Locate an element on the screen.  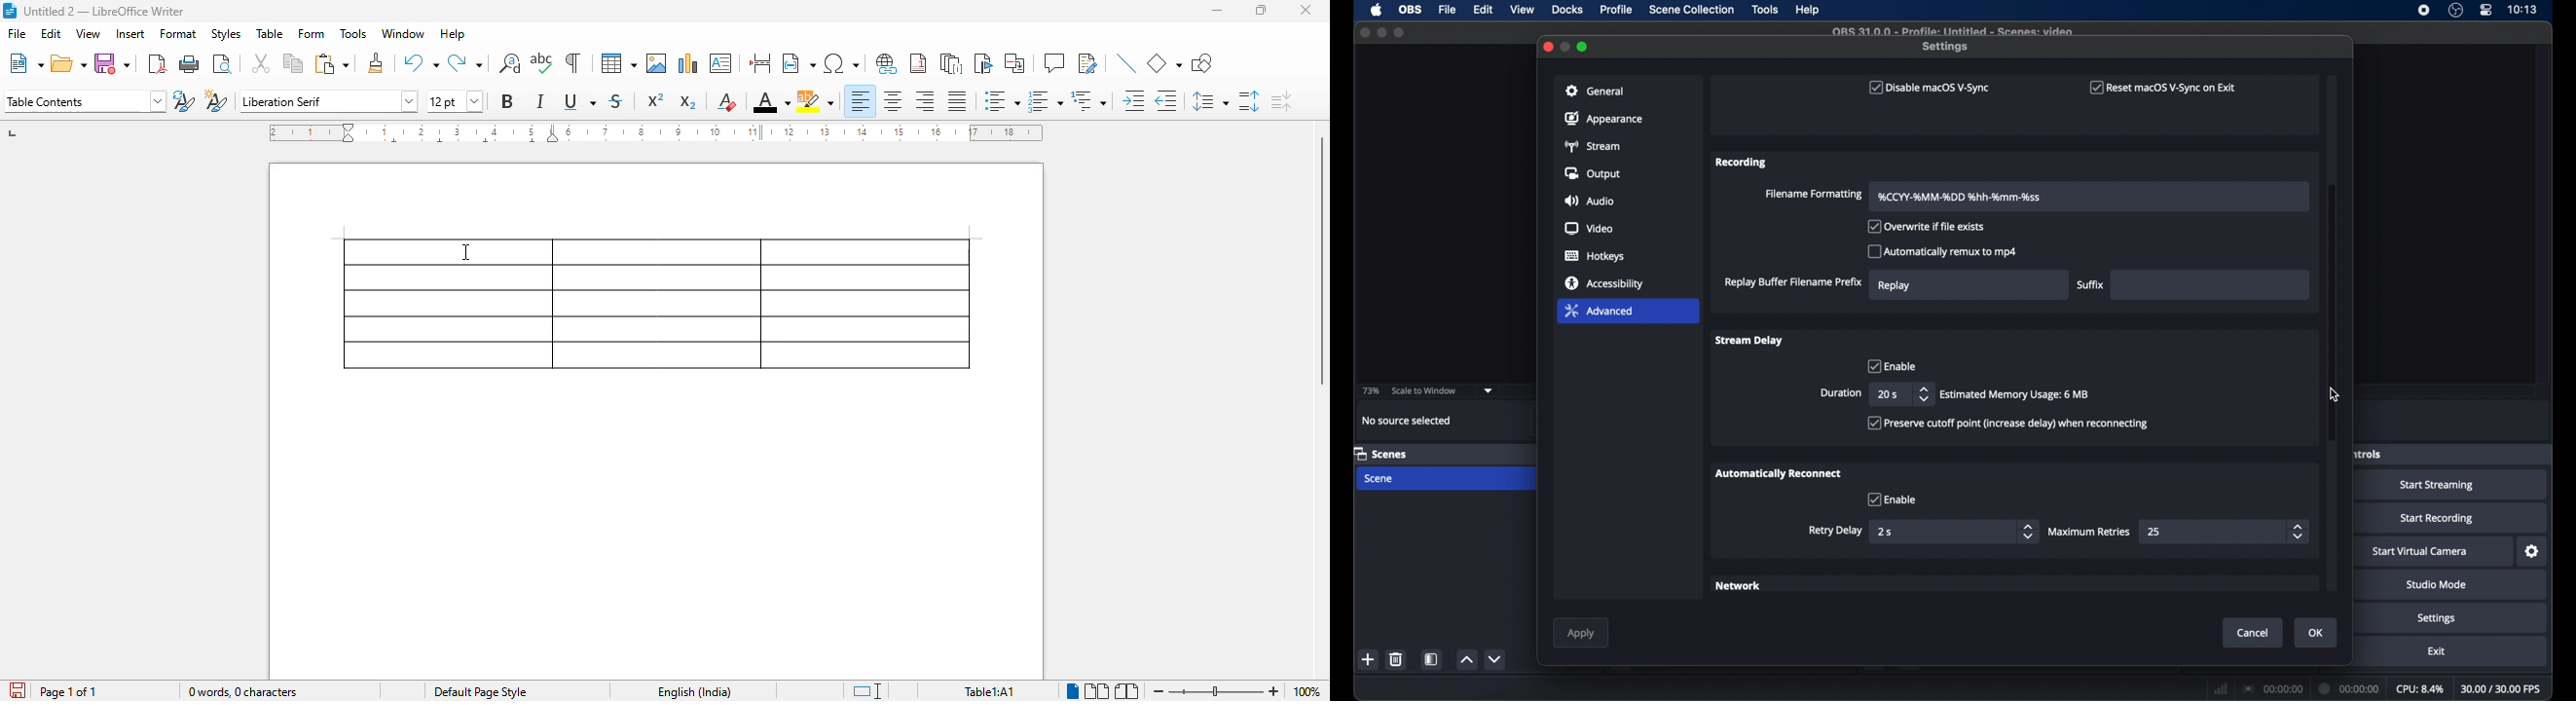
apply  is located at coordinates (1580, 633).